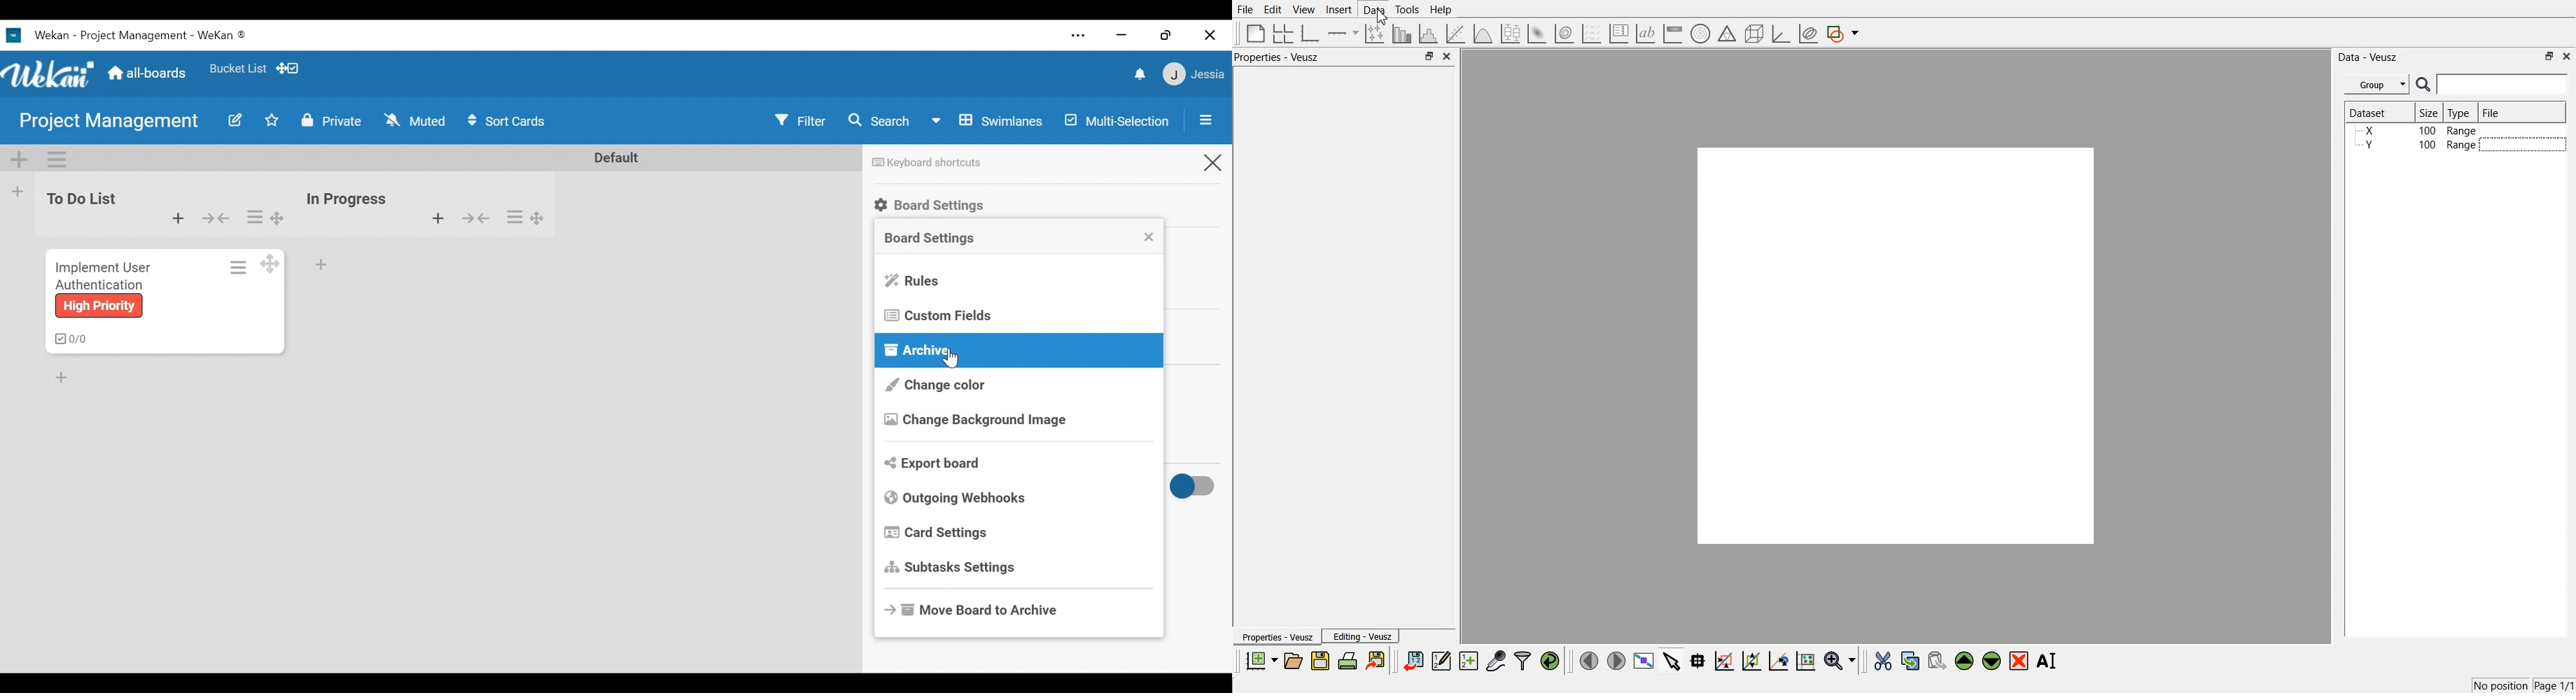  Describe the element at coordinates (79, 198) in the screenshot. I see `List Name` at that location.